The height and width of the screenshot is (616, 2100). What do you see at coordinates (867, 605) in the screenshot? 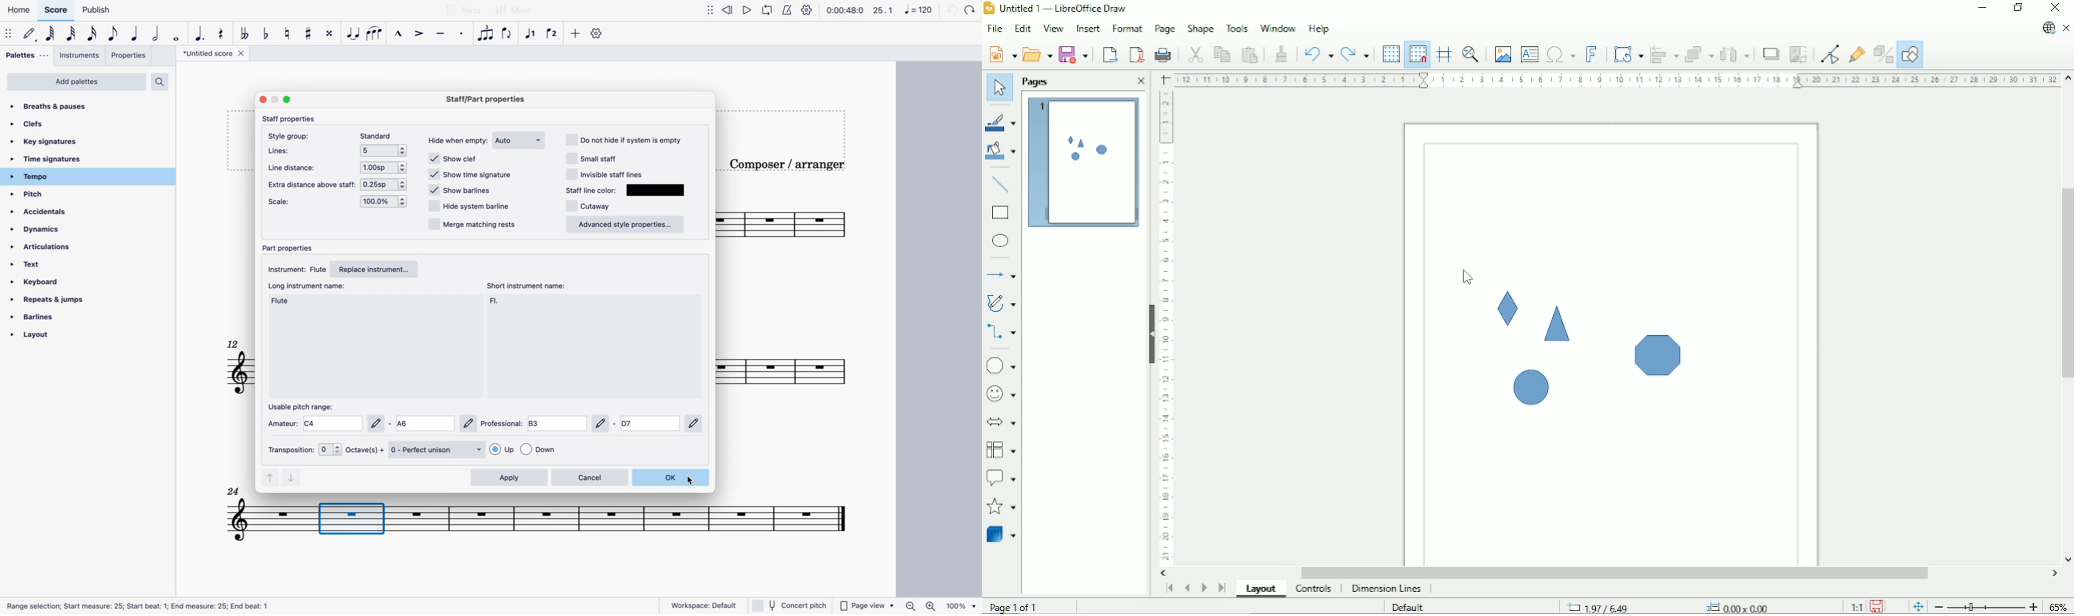
I see `page view` at bounding box center [867, 605].